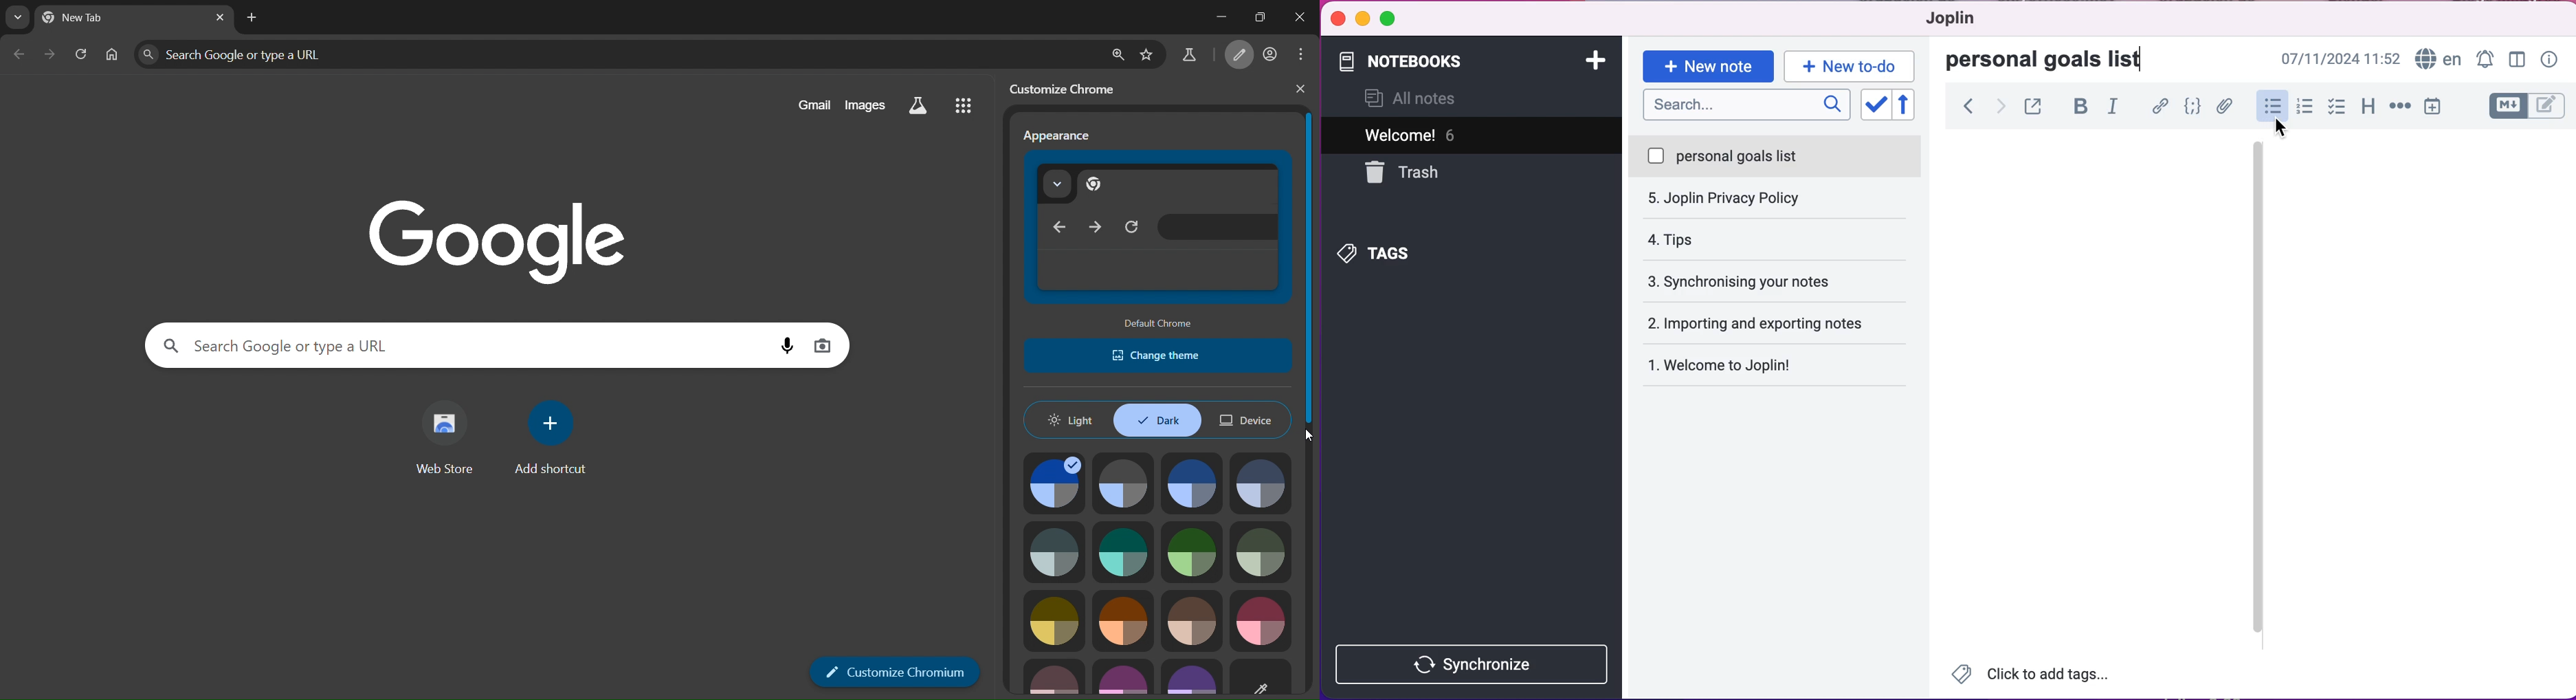  I want to click on bulleted lists, so click(2270, 109).